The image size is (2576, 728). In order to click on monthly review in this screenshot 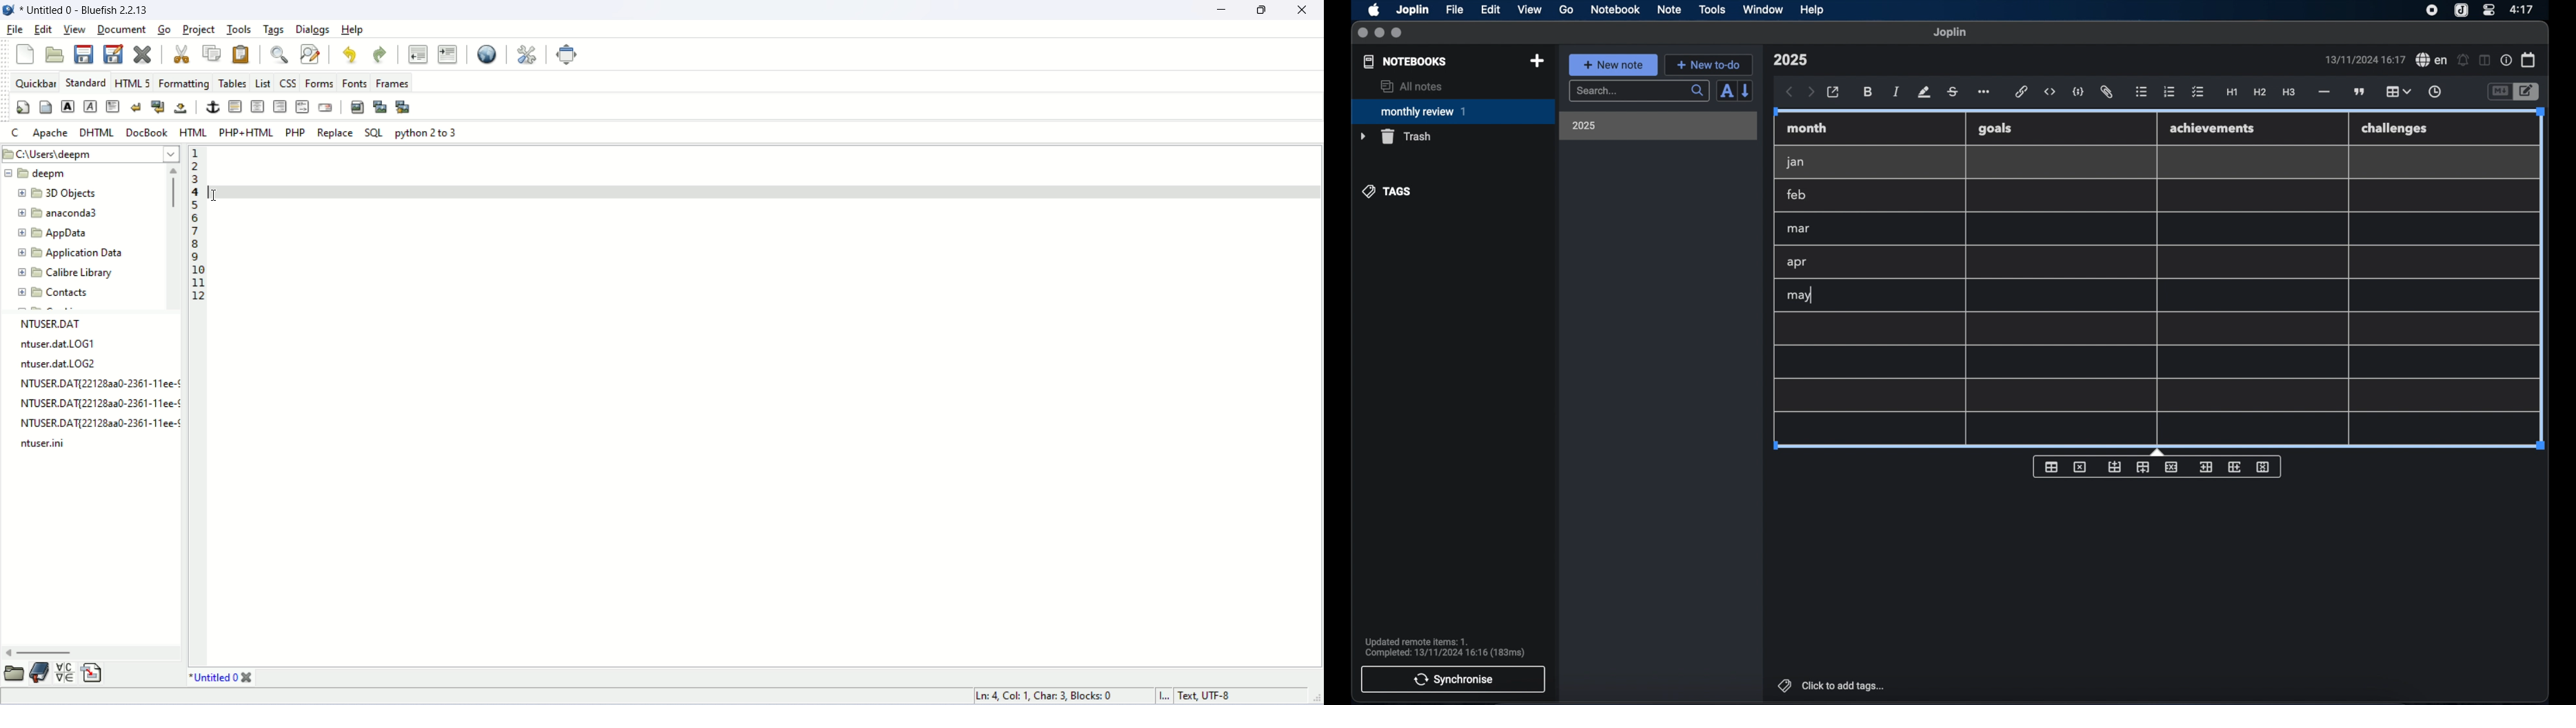, I will do `click(1453, 110)`.